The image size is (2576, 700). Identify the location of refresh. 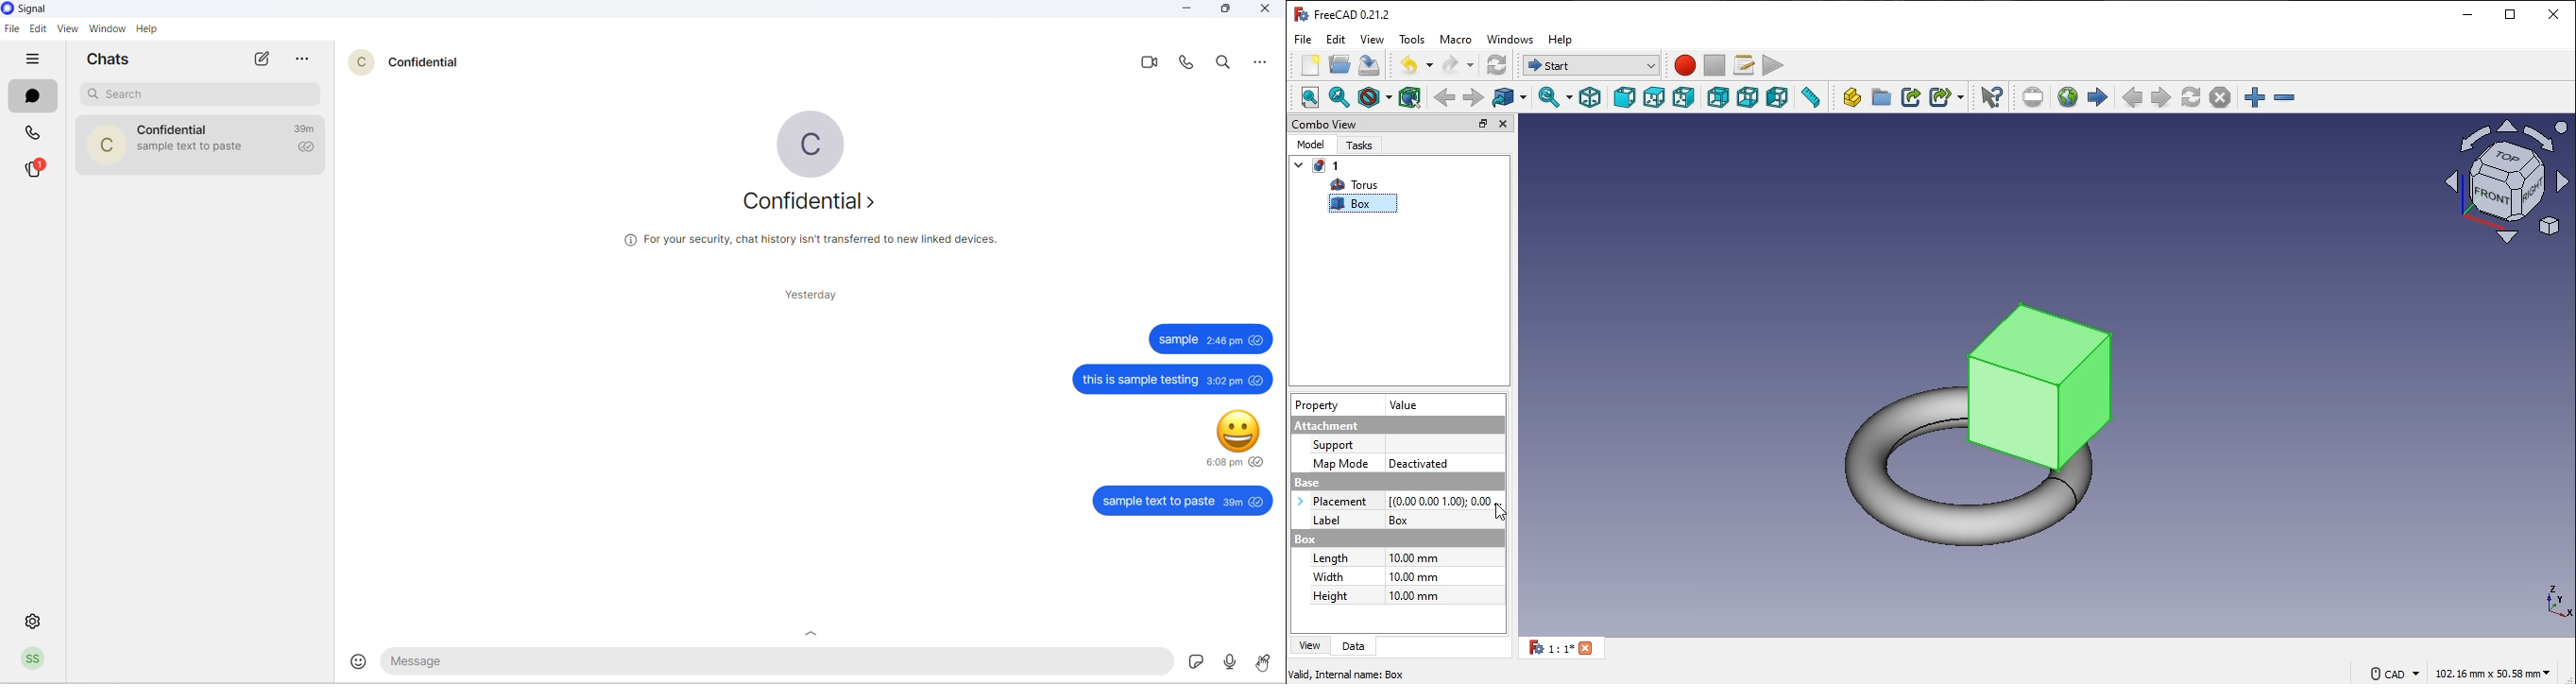
(2192, 96).